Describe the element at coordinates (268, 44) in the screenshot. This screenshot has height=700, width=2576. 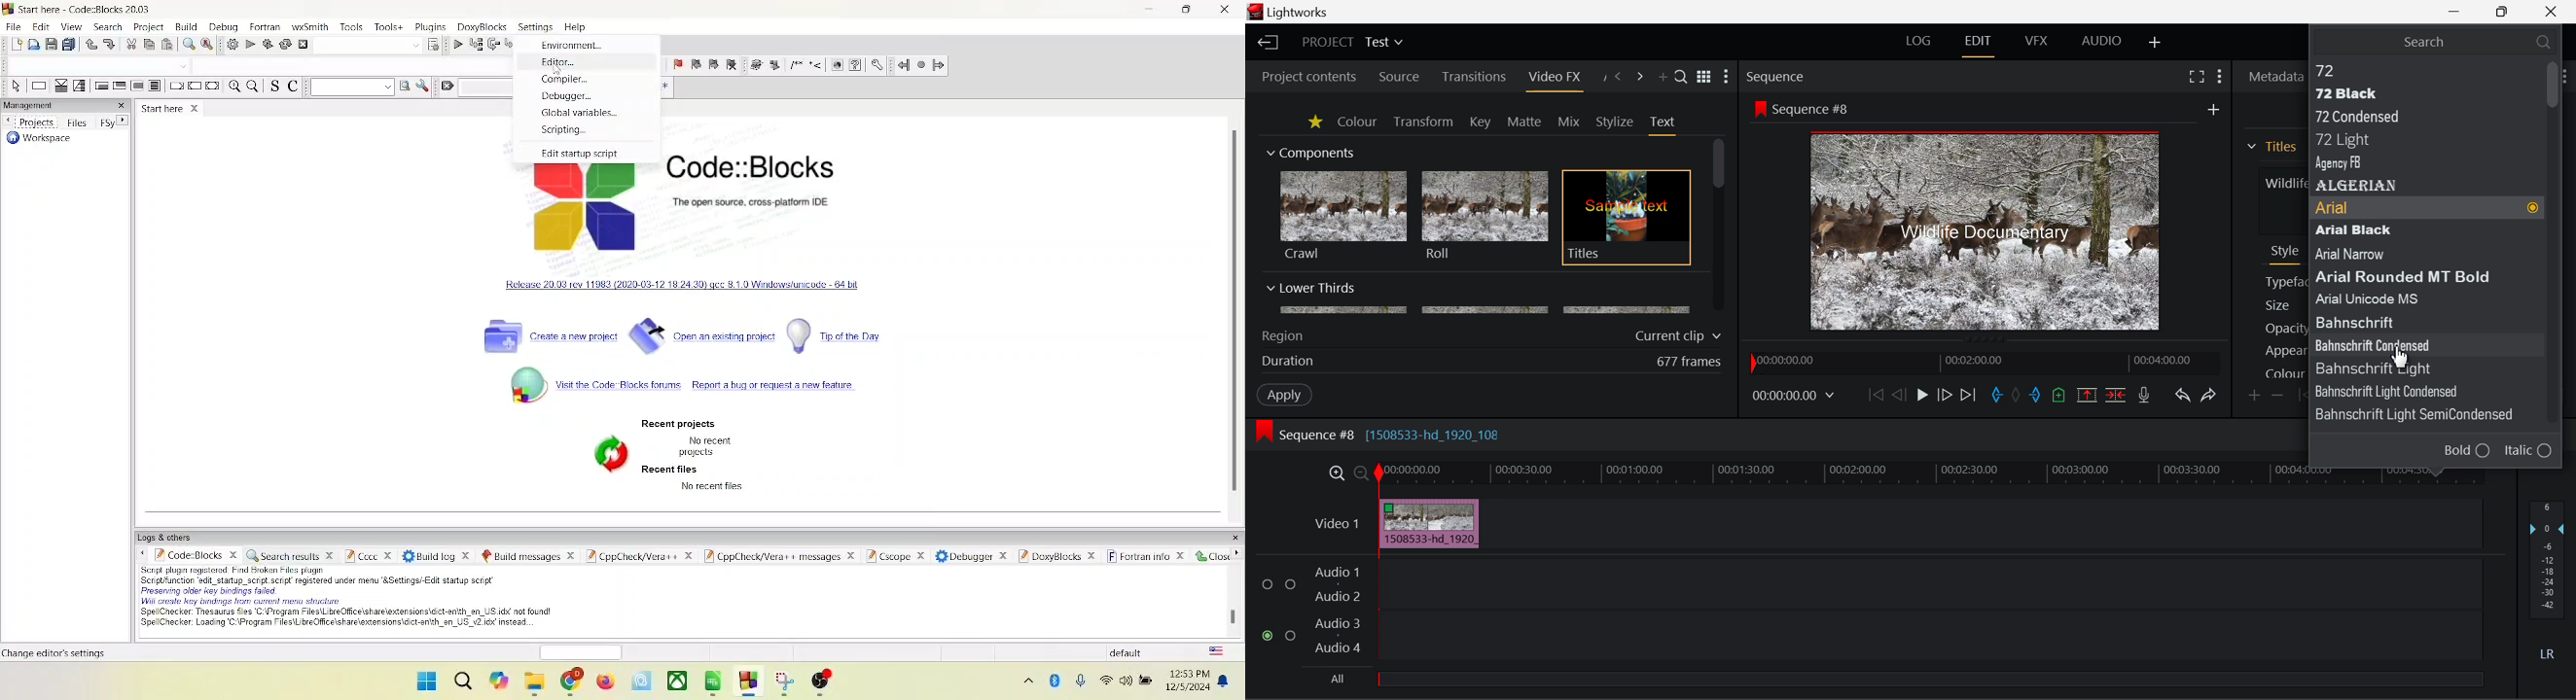
I see `build and run` at that location.